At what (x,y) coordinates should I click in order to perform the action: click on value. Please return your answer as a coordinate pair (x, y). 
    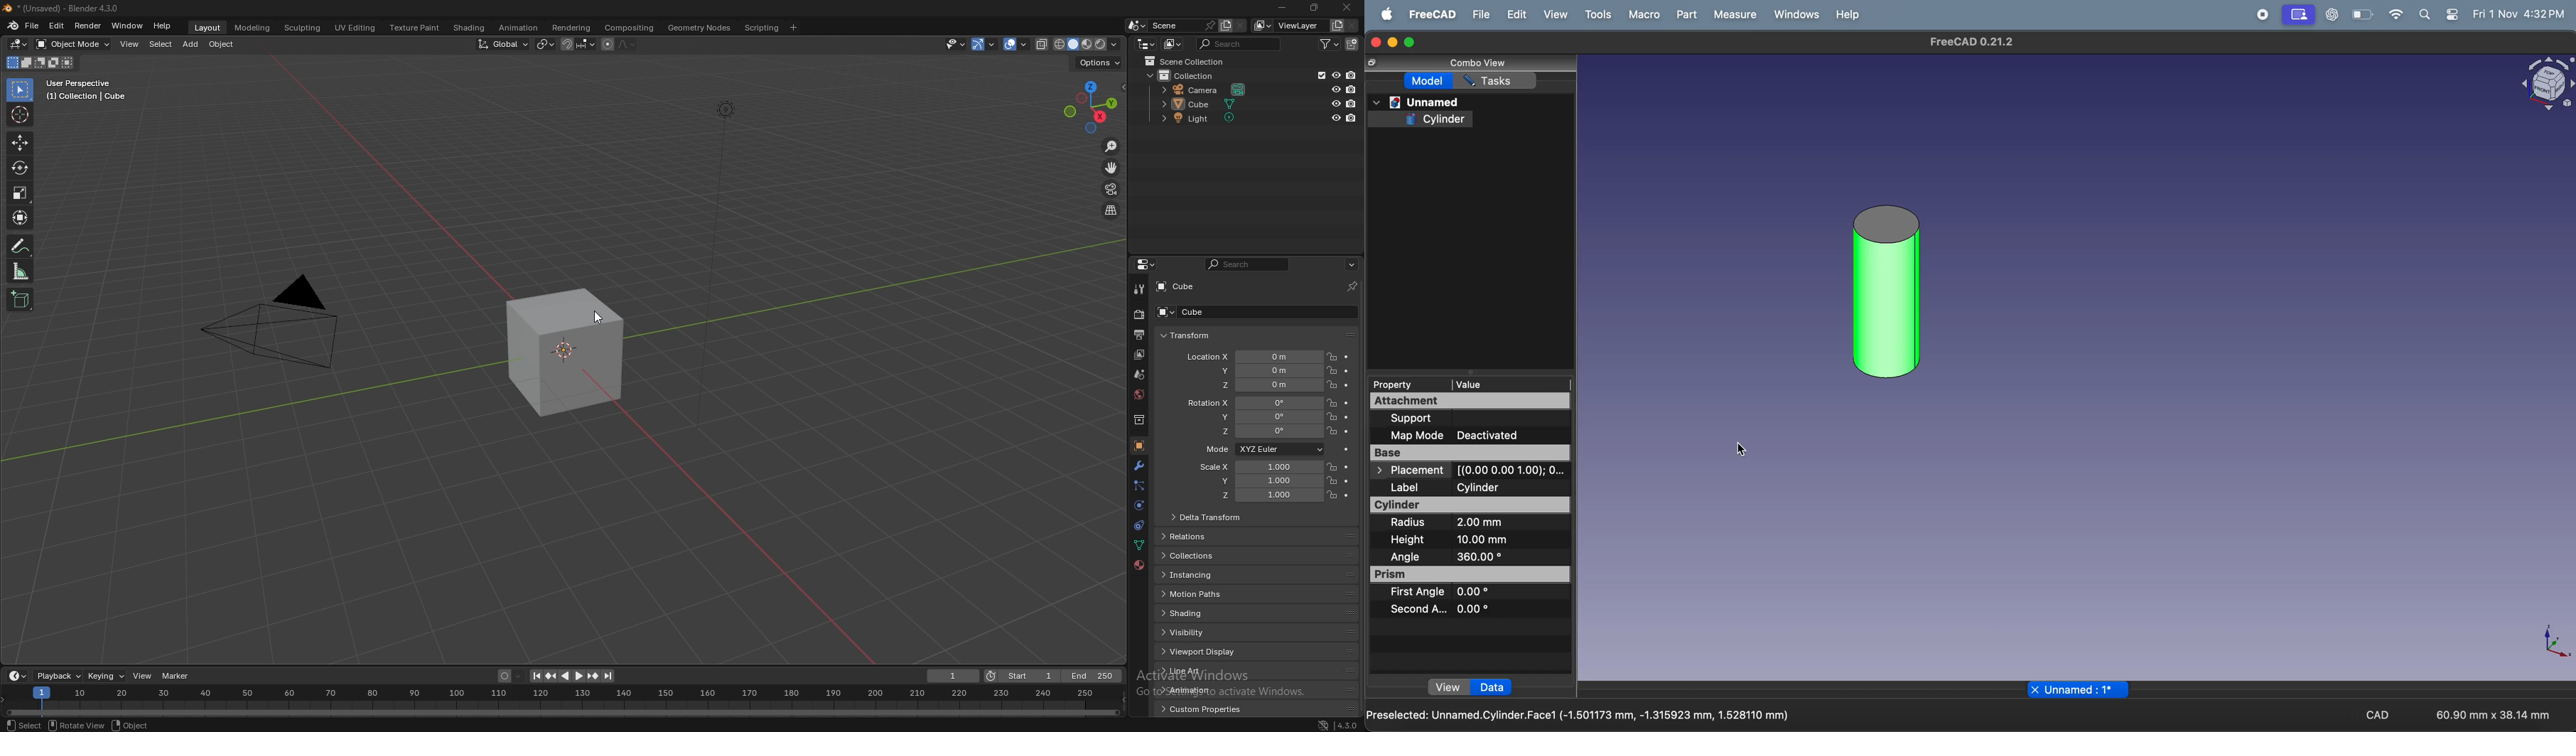
    Looking at the image, I should click on (1511, 384).